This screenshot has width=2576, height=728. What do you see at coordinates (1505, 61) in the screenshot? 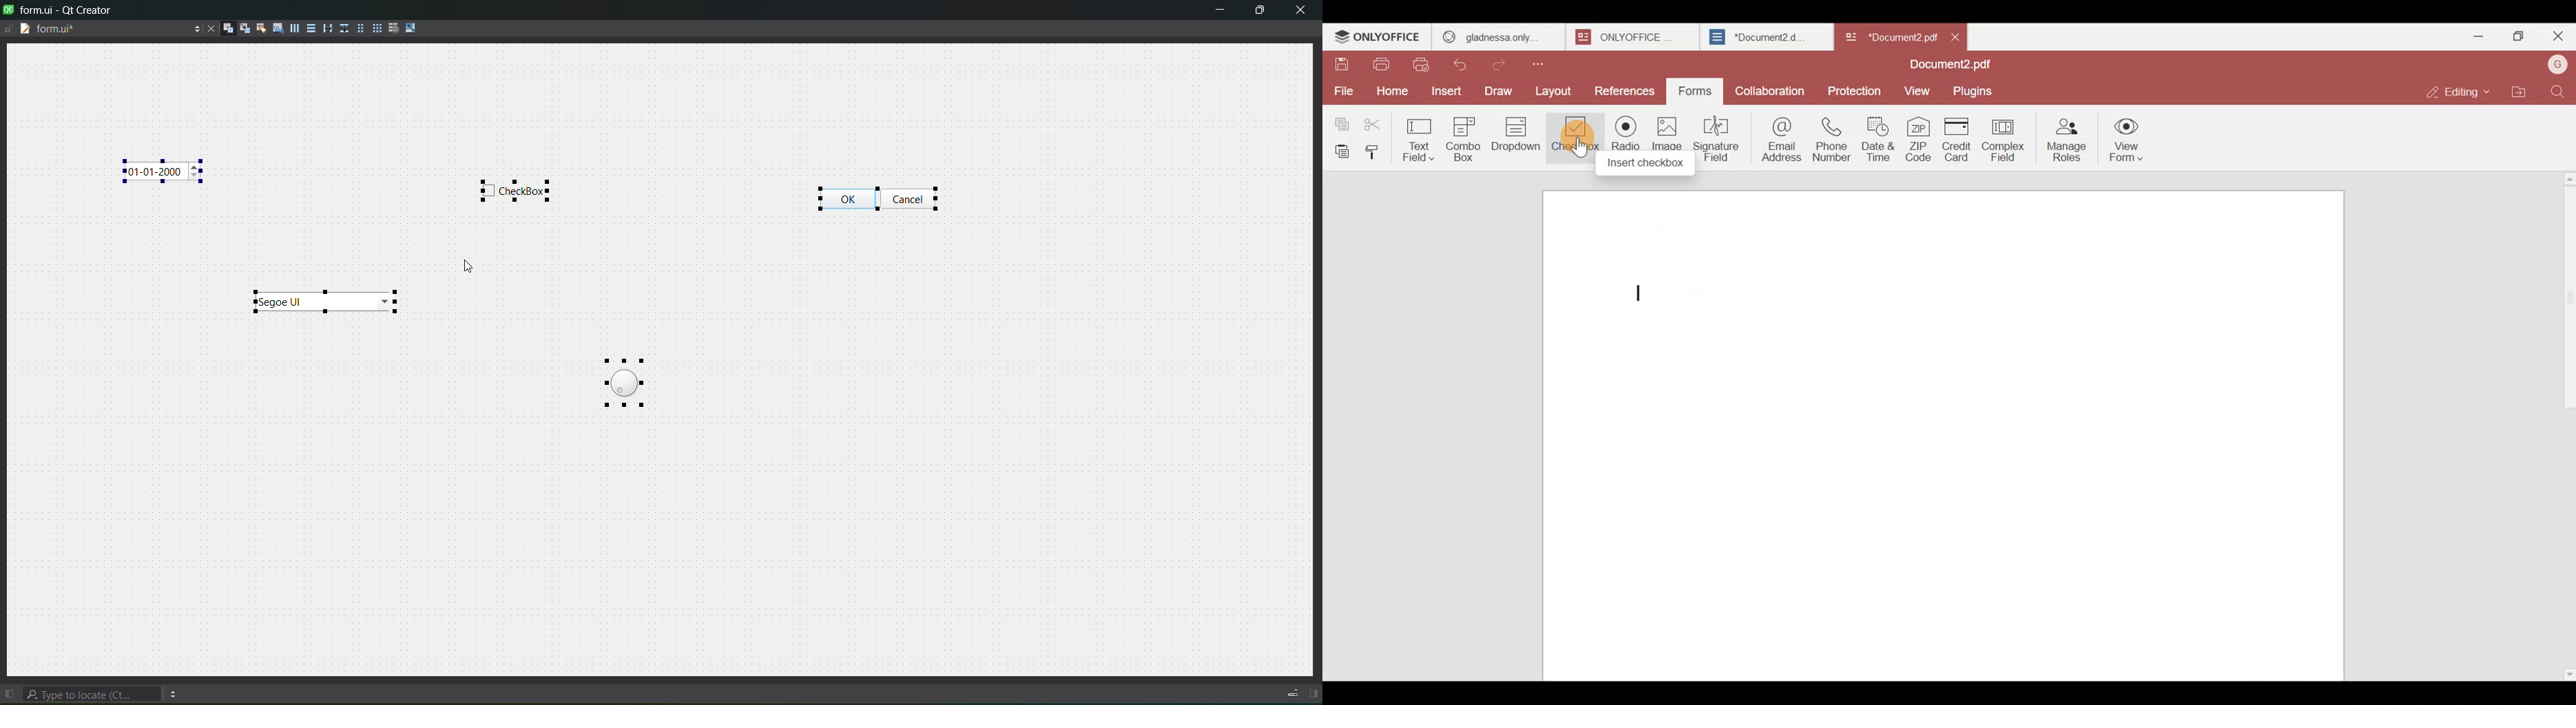
I see `Redo` at bounding box center [1505, 61].